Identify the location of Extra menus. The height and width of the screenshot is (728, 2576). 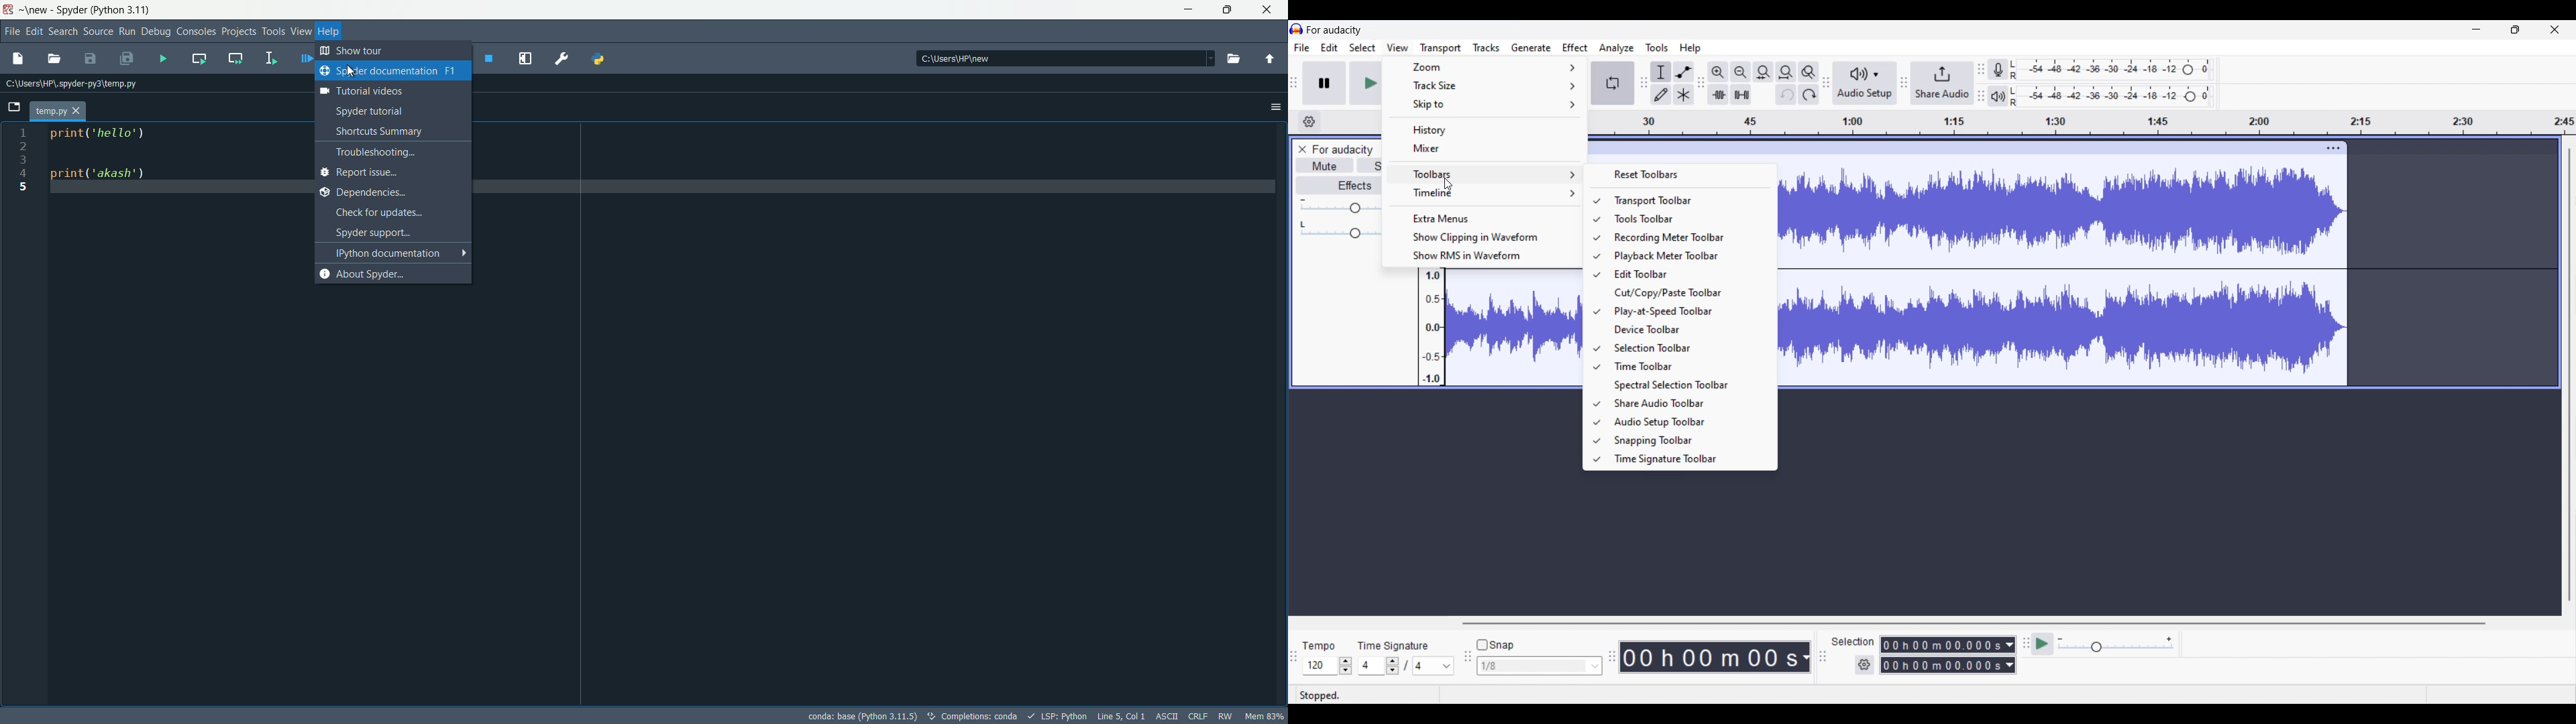
(1482, 219).